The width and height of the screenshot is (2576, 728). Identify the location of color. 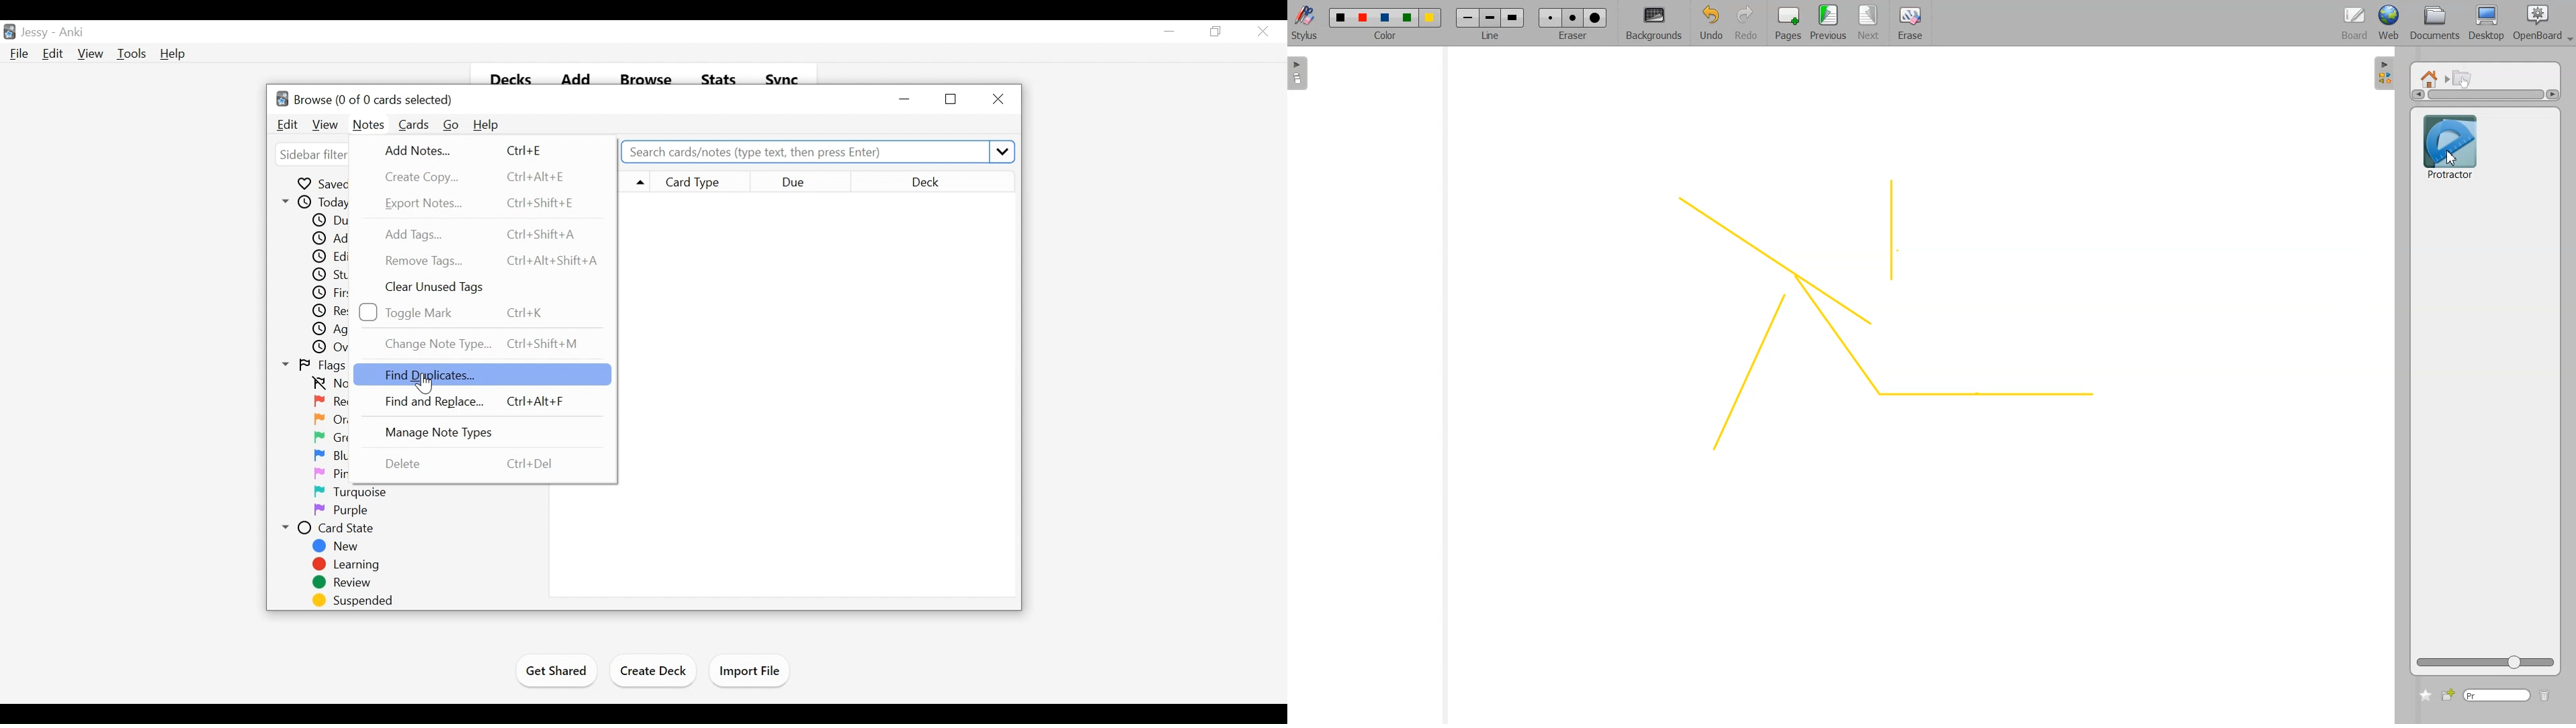
(1387, 38).